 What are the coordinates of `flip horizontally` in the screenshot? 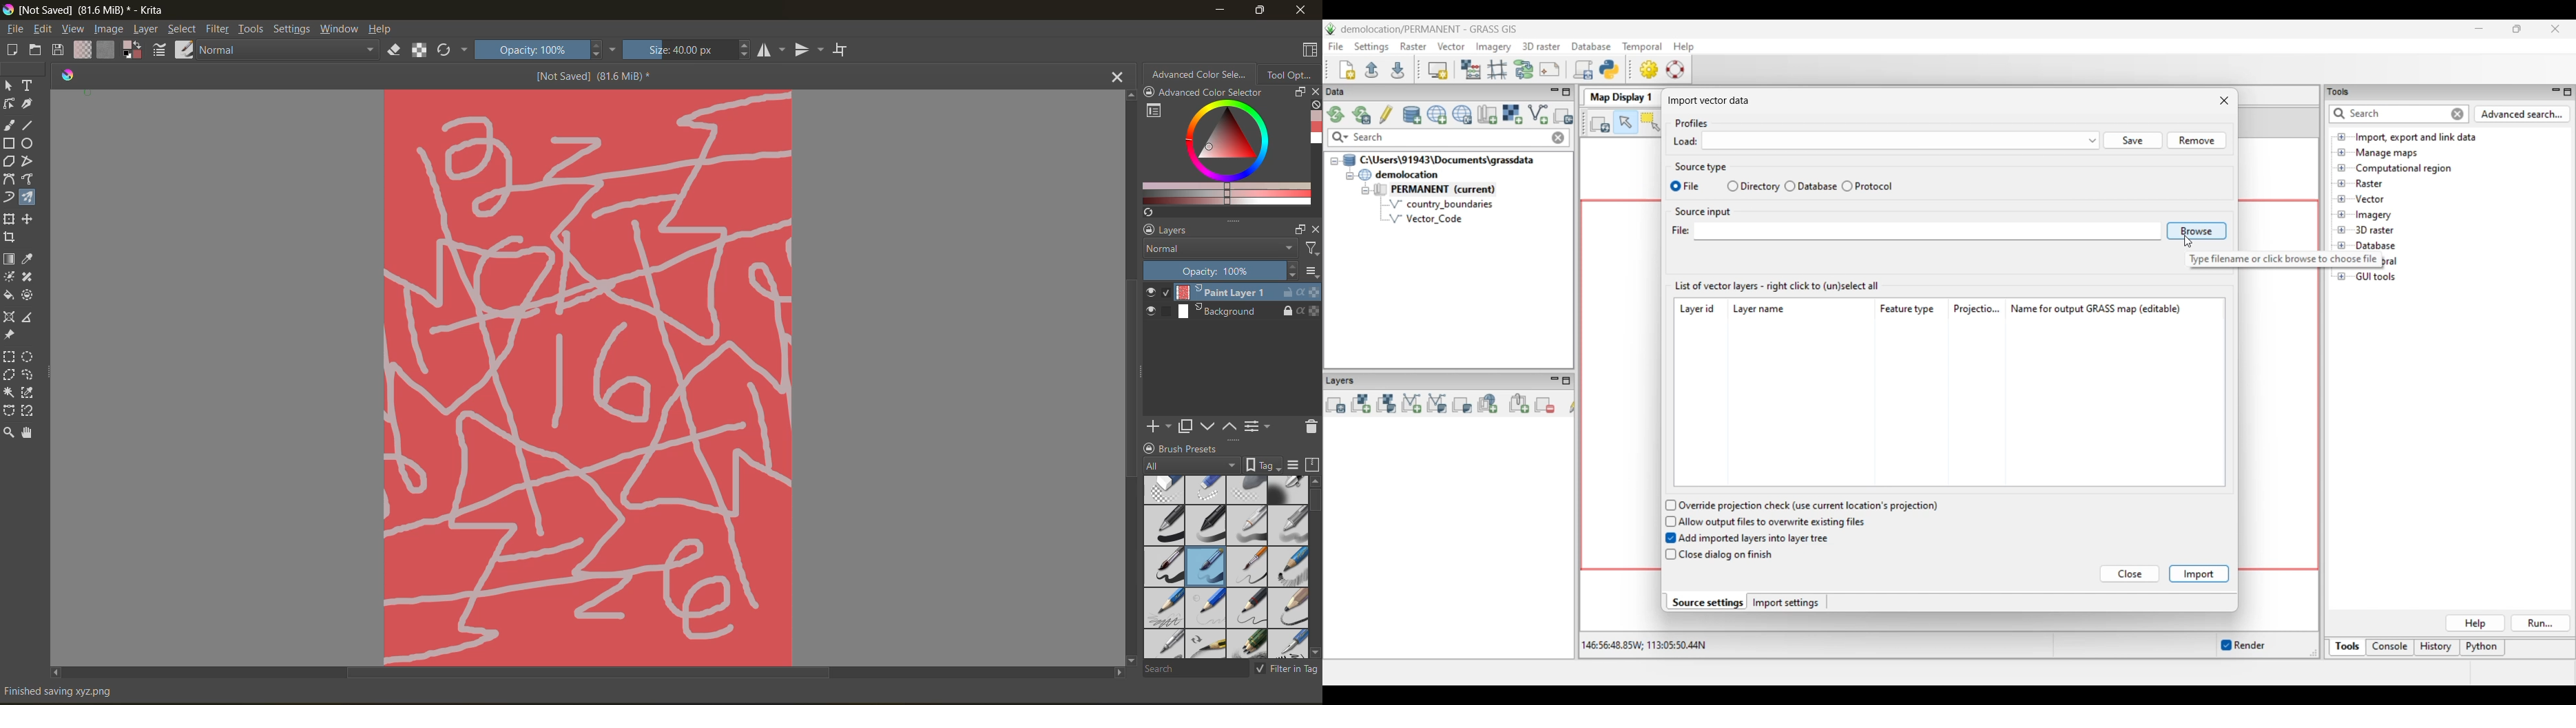 It's located at (769, 50).